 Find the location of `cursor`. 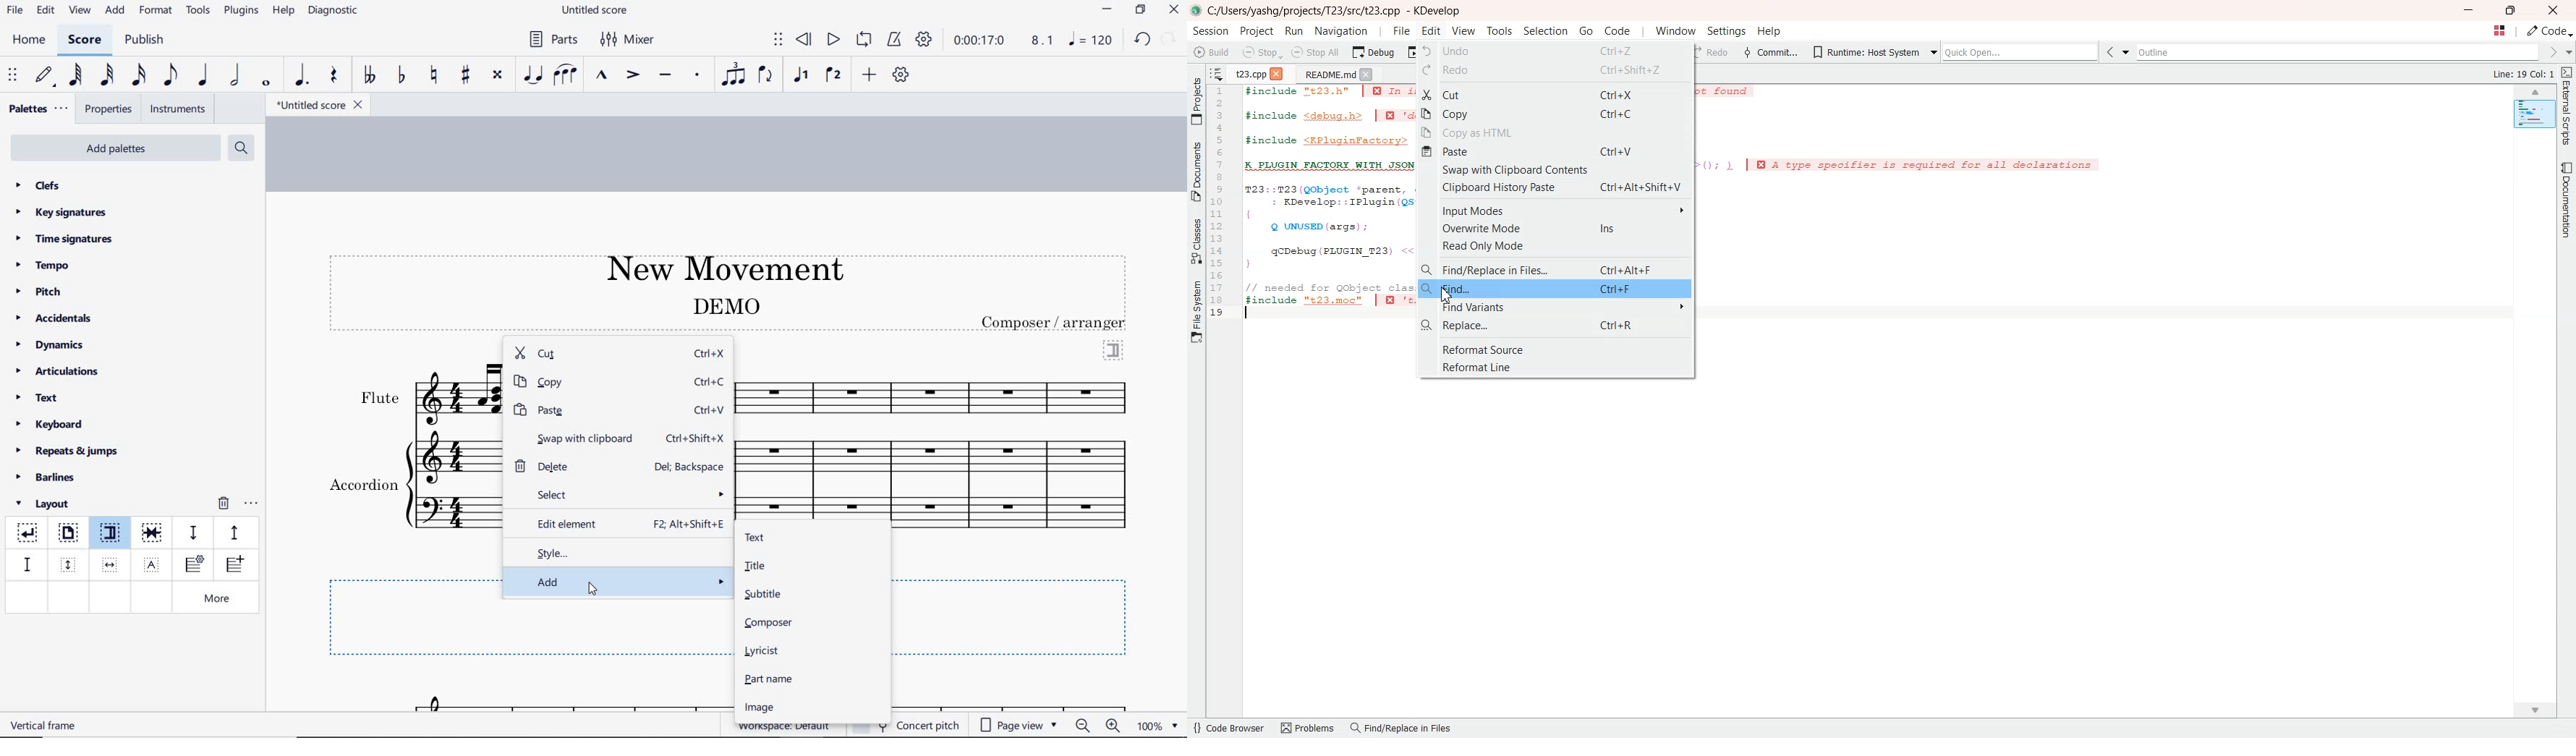

cursor is located at coordinates (594, 590).